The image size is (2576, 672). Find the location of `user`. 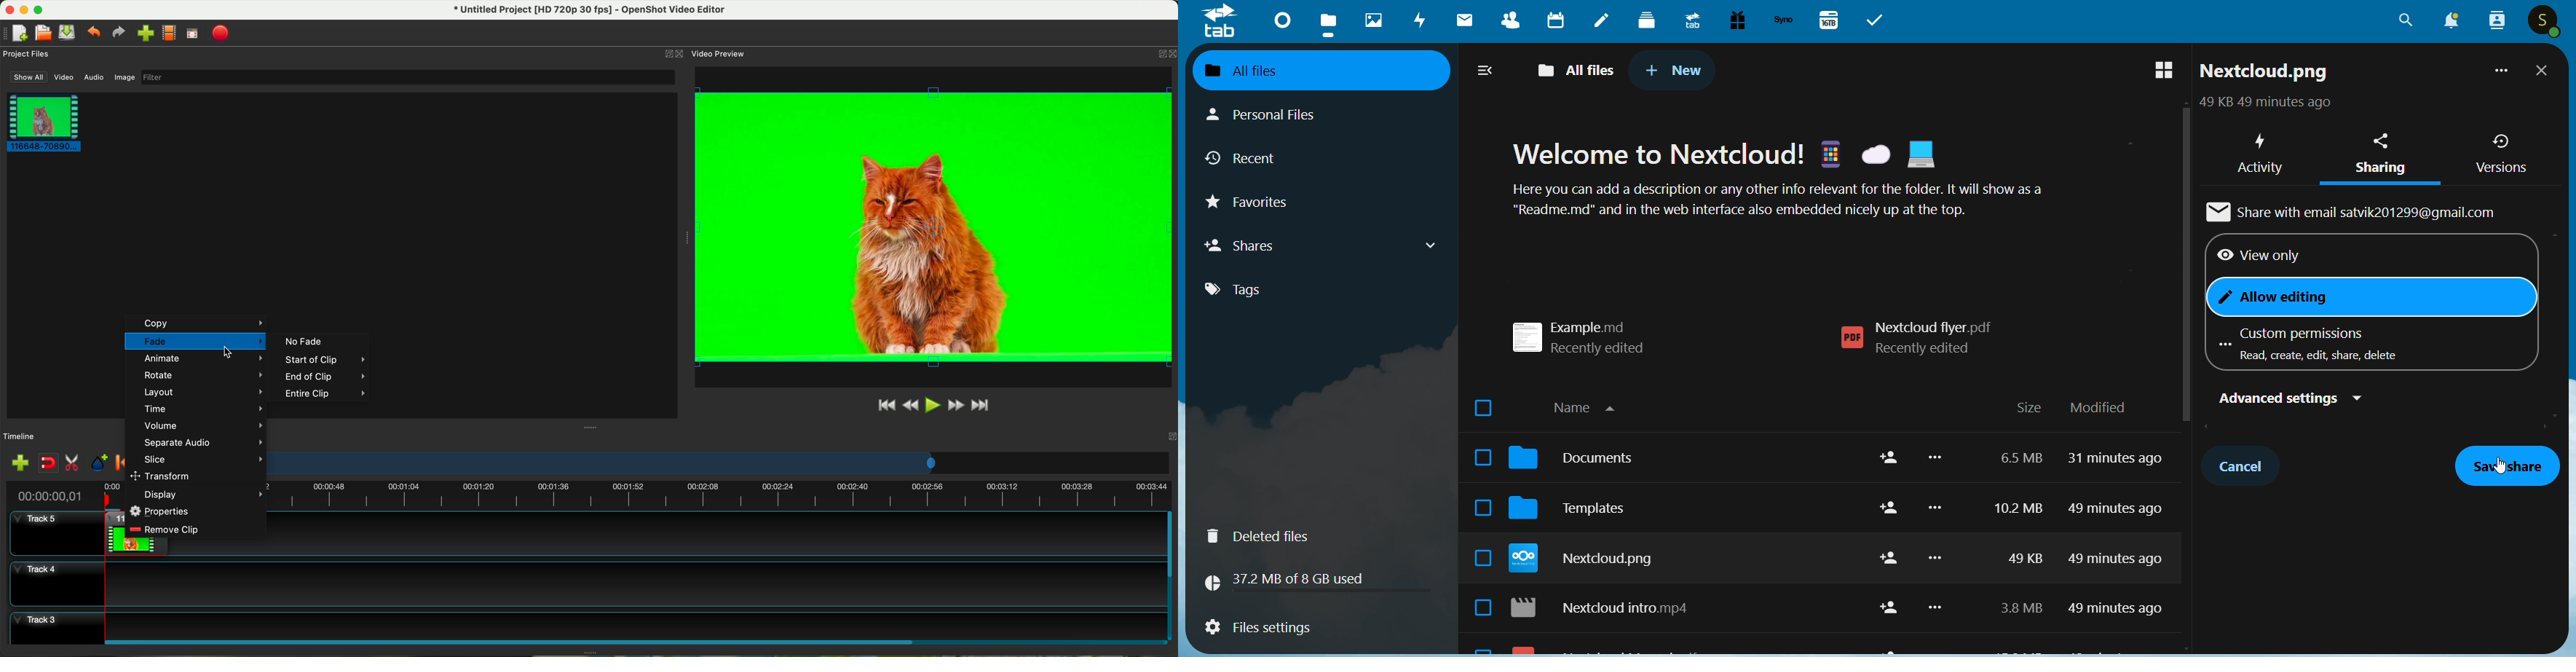

user is located at coordinates (2545, 22).